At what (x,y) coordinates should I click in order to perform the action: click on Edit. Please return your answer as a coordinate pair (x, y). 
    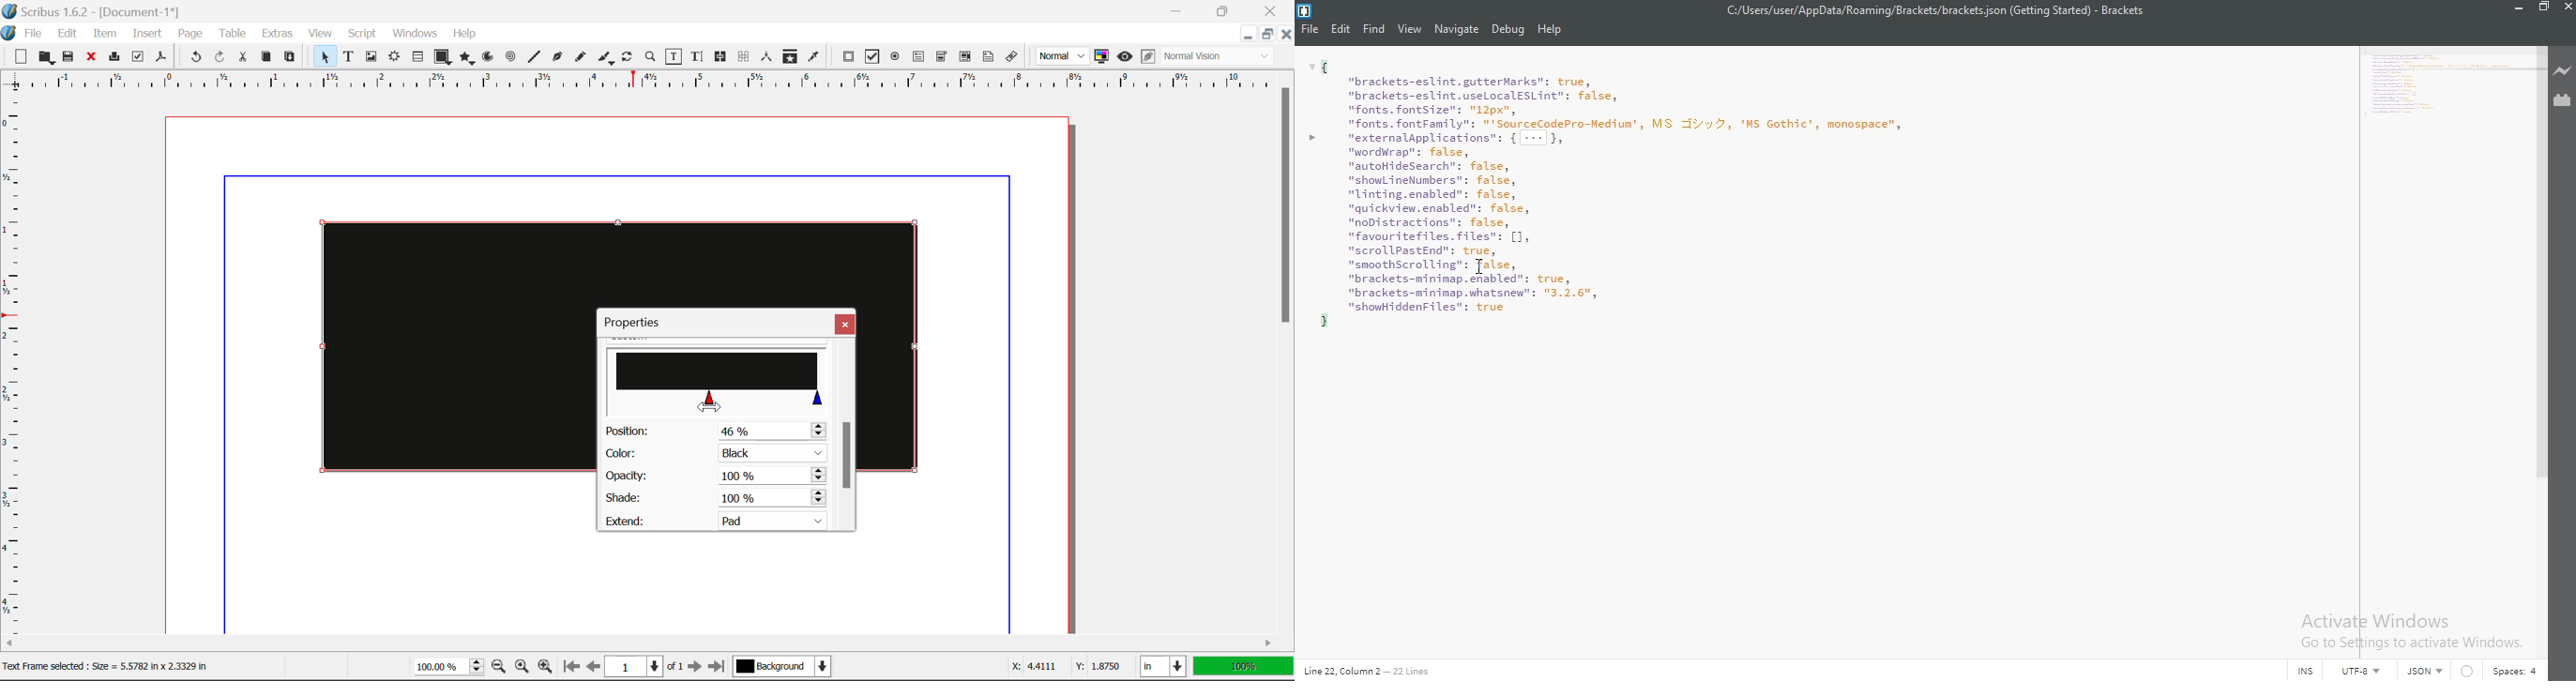
    Looking at the image, I should click on (67, 34).